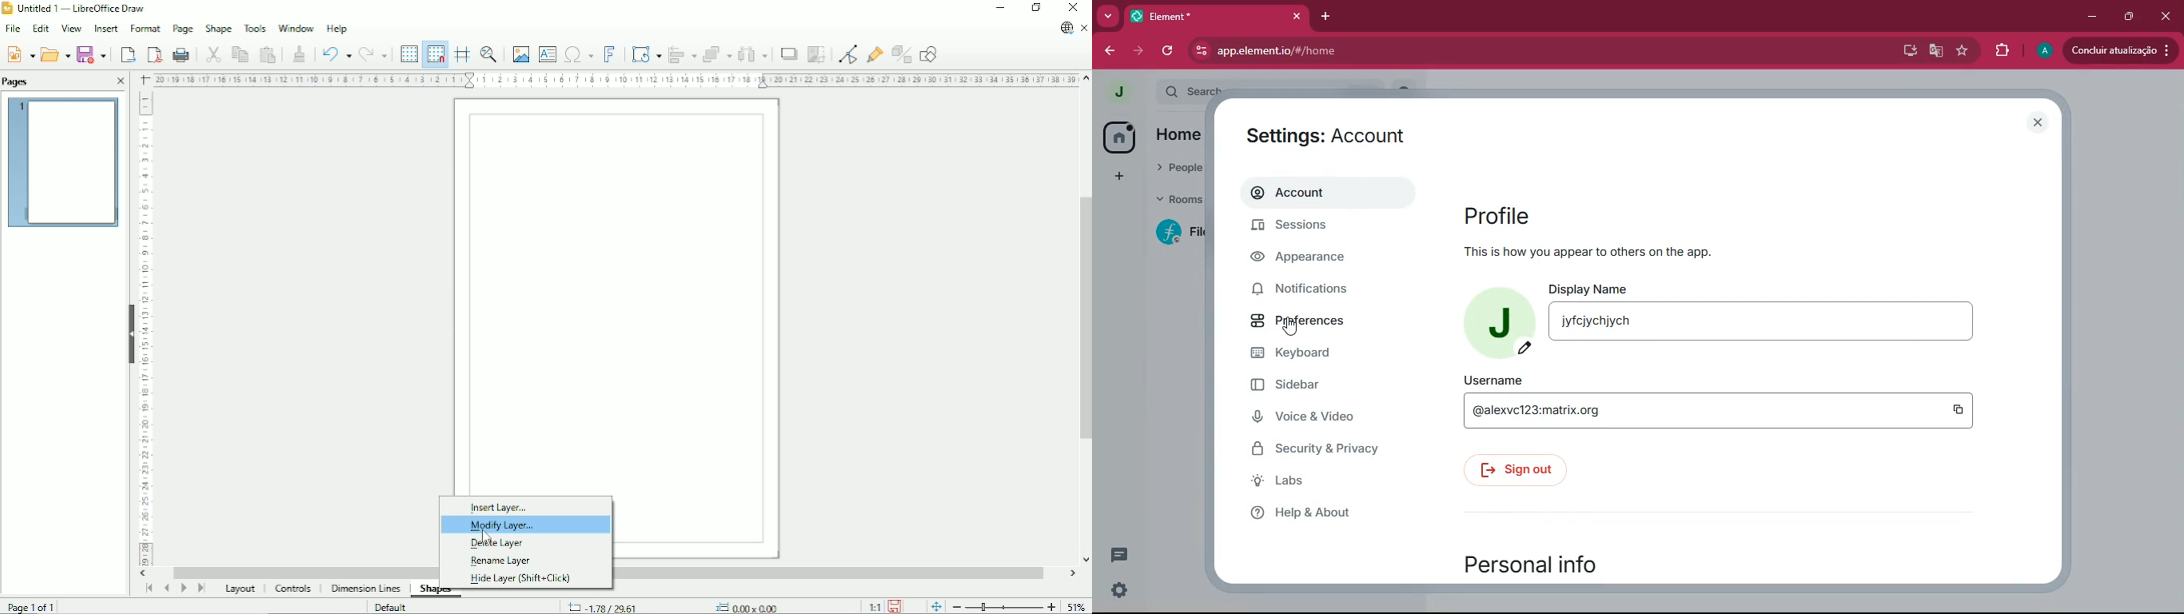  I want to click on Hide, so click(130, 332).